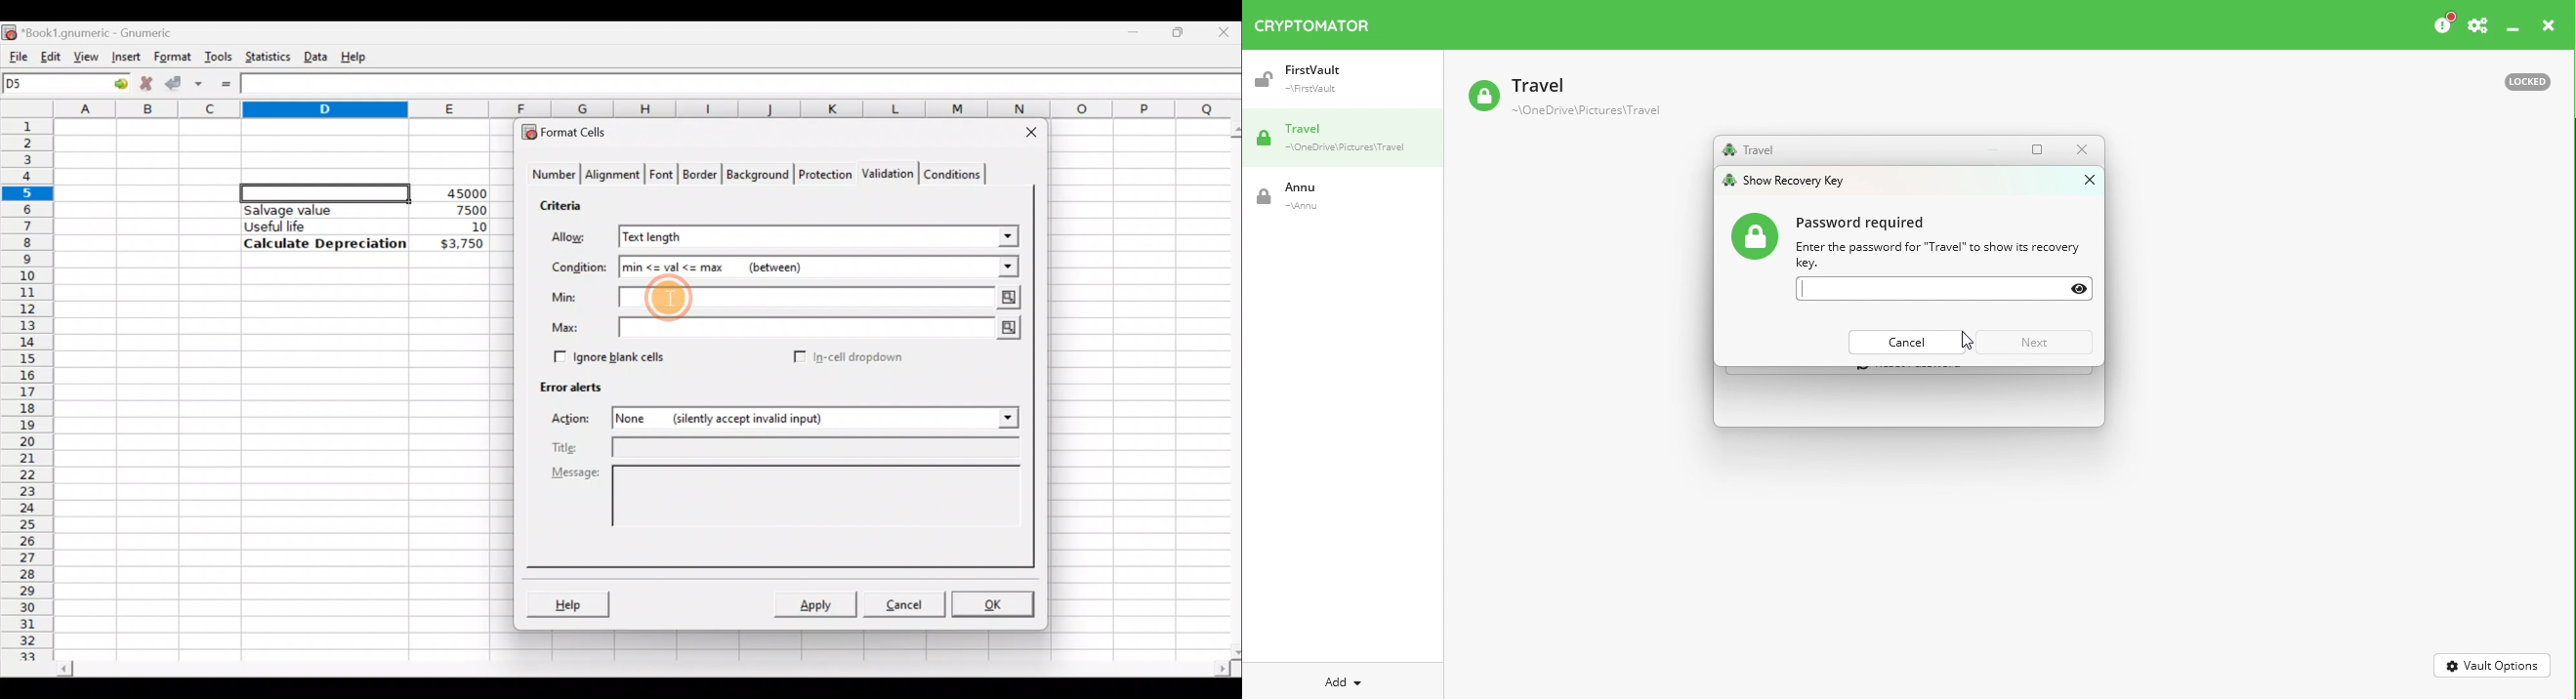 The width and height of the screenshot is (2576, 700). Describe the element at coordinates (318, 226) in the screenshot. I see `Useful life` at that location.